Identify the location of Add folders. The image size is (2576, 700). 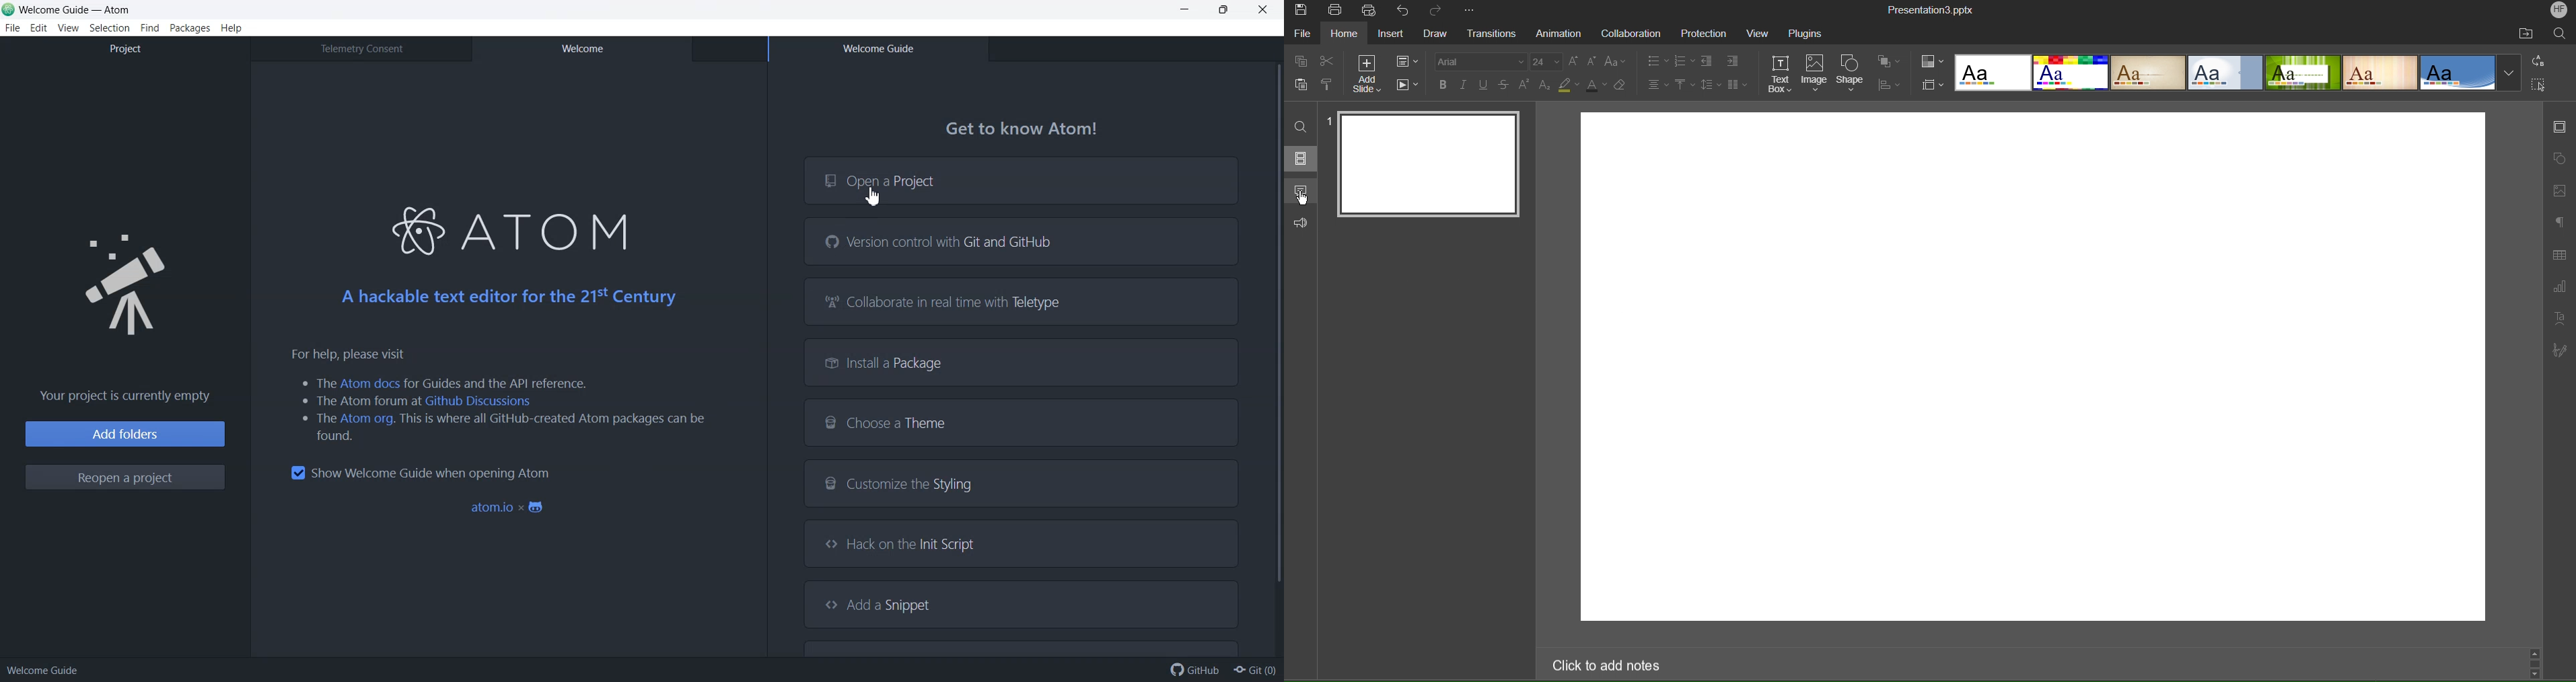
(124, 434).